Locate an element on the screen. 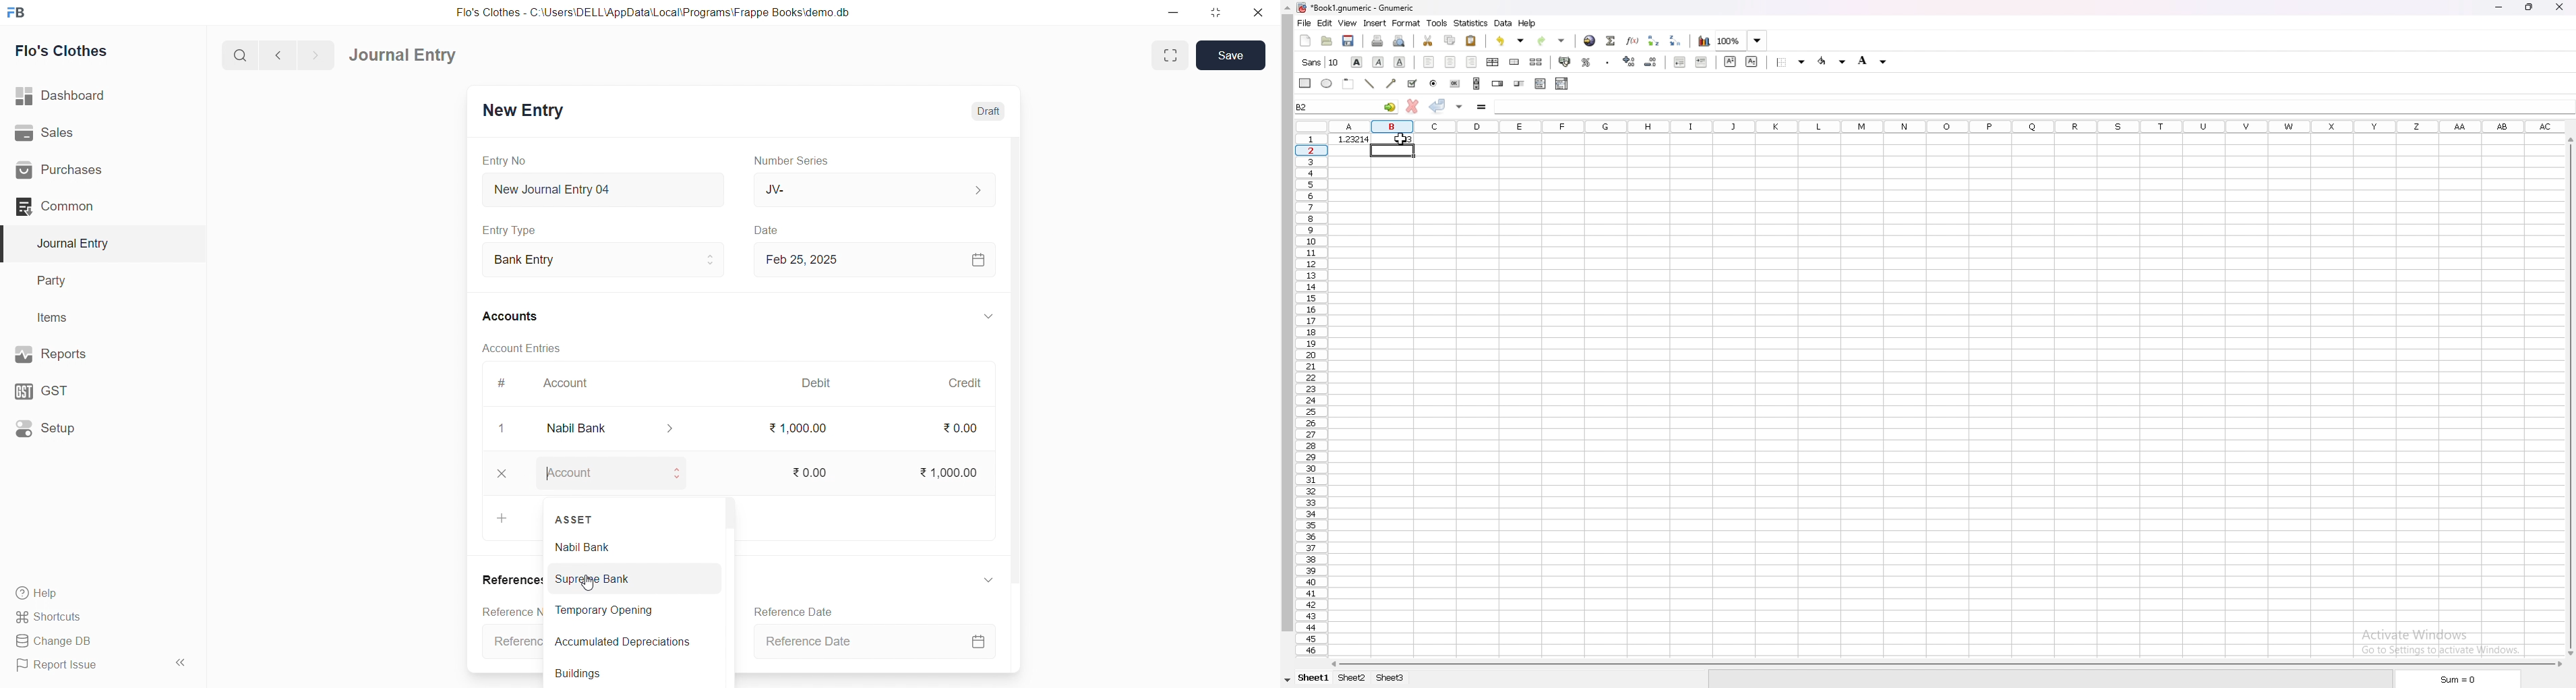 This screenshot has height=700, width=2576. undo is located at coordinates (1510, 41).